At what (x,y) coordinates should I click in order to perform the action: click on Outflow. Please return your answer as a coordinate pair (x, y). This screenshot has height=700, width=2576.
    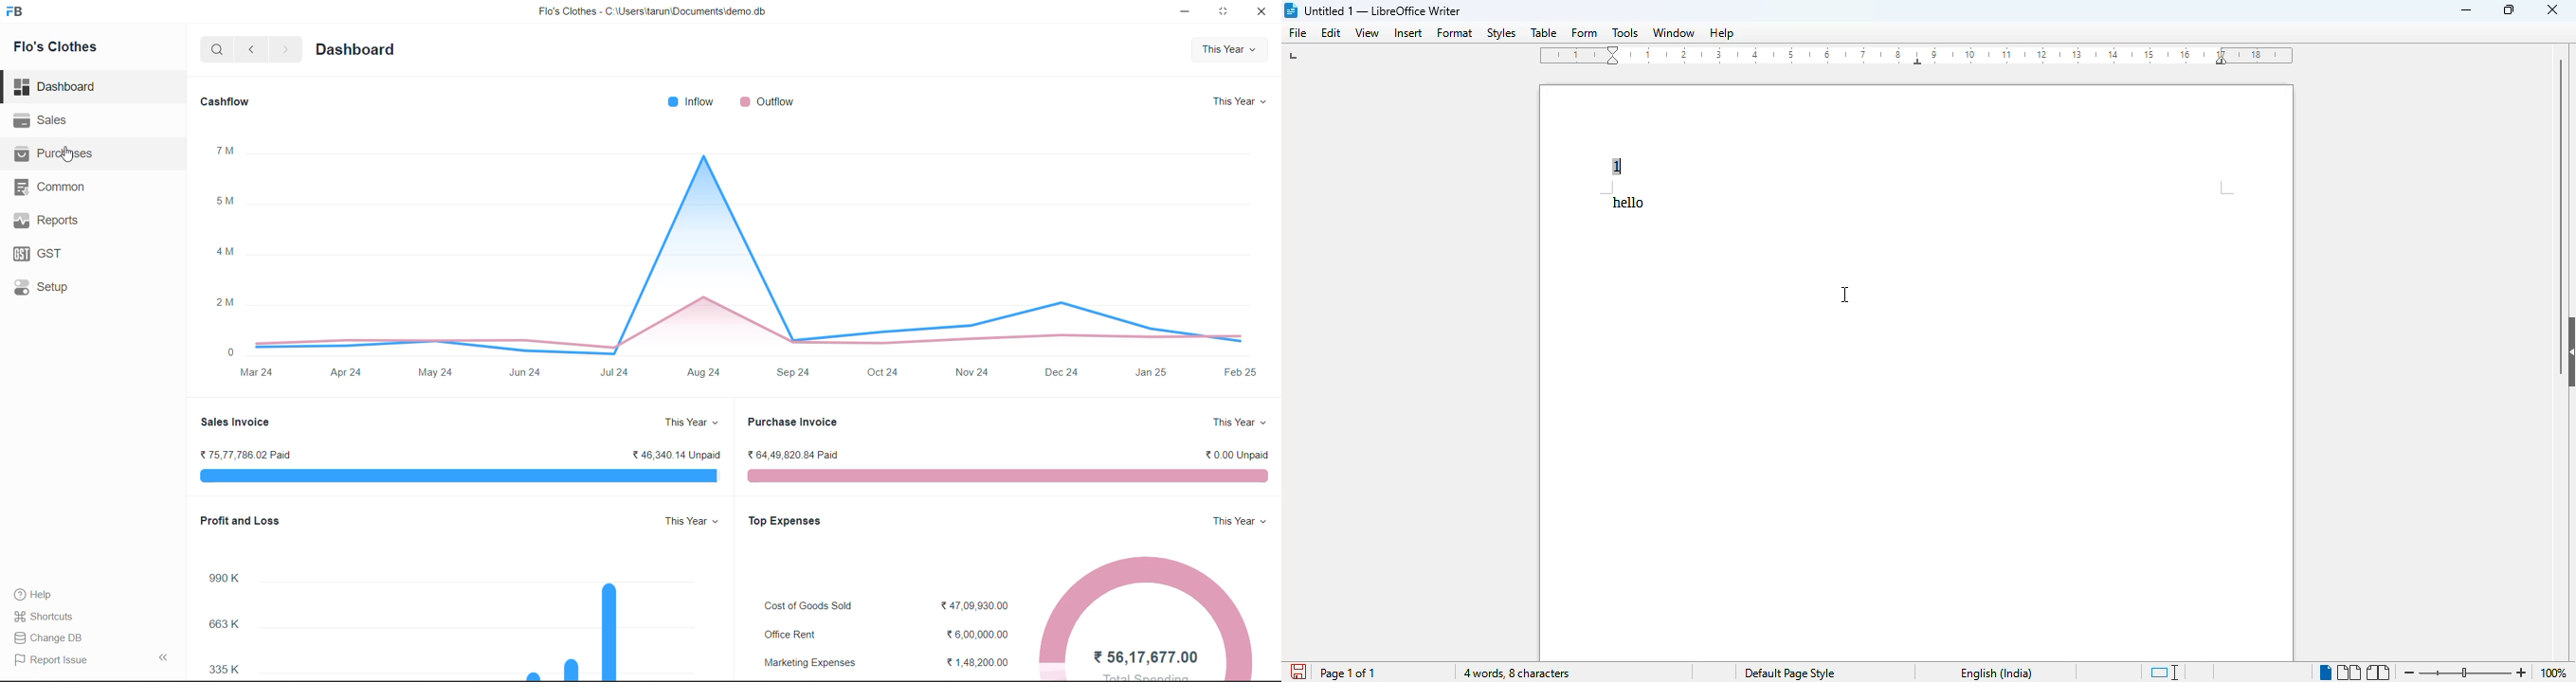
    Looking at the image, I should click on (769, 101).